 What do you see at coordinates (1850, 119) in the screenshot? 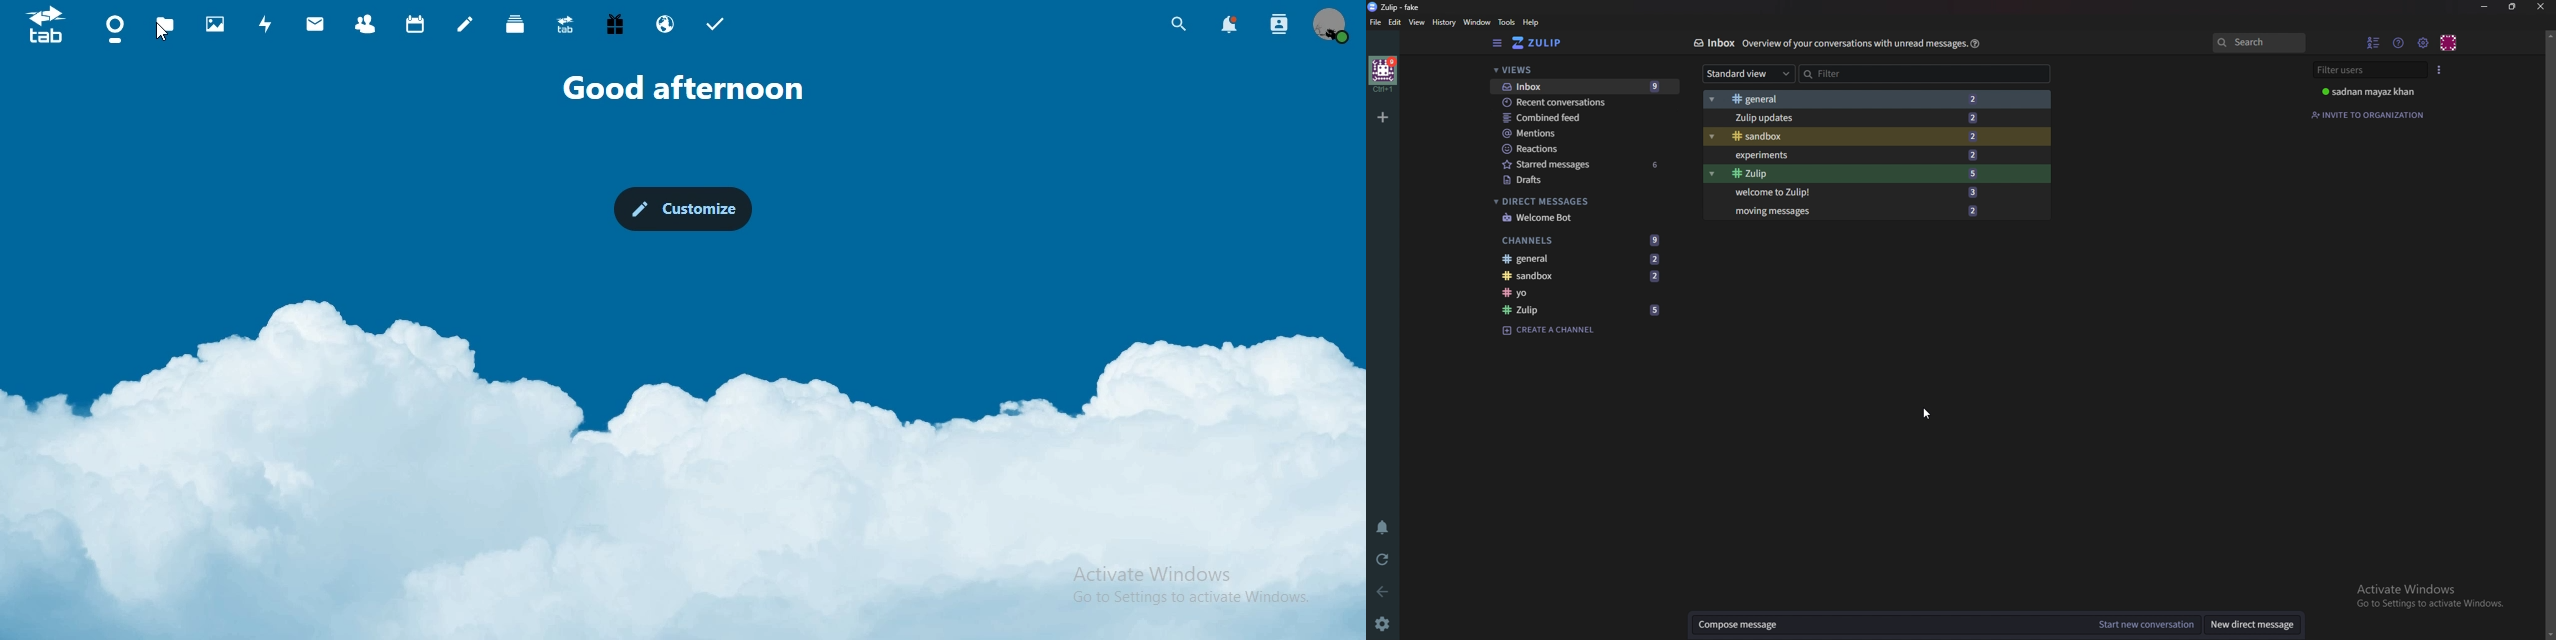
I see `Zulip updates` at bounding box center [1850, 119].